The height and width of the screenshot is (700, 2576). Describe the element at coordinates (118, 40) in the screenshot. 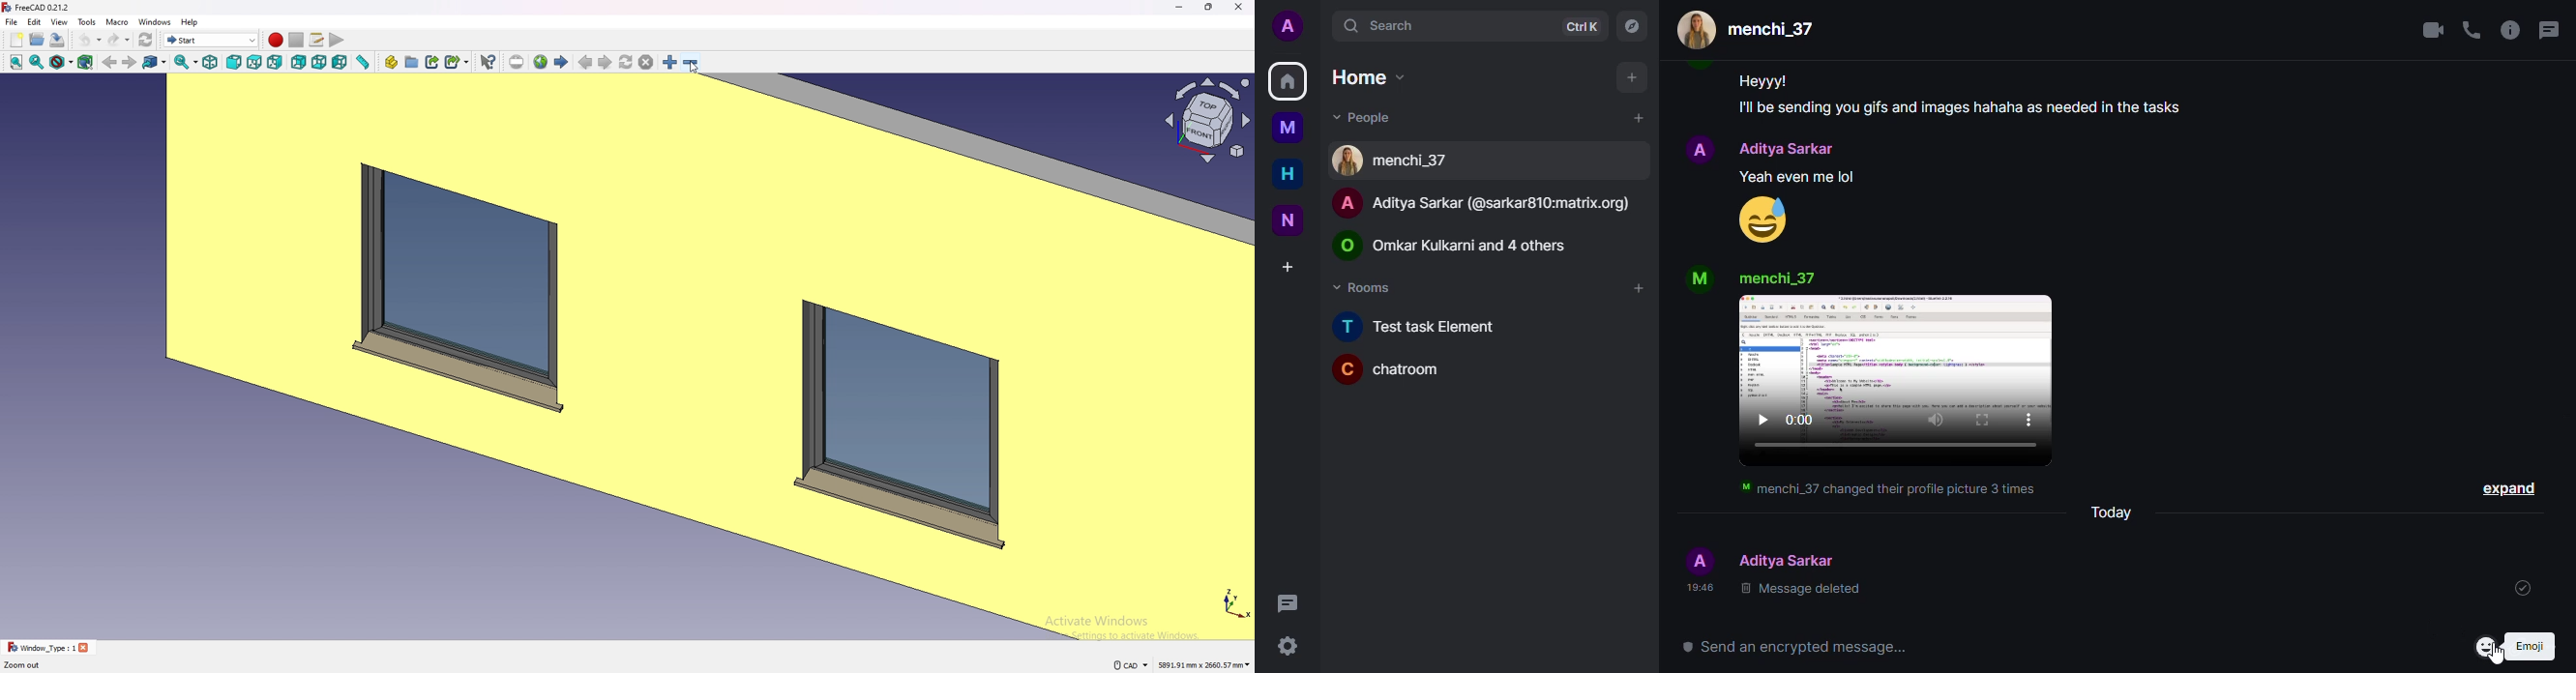

I see `redo` at that location.